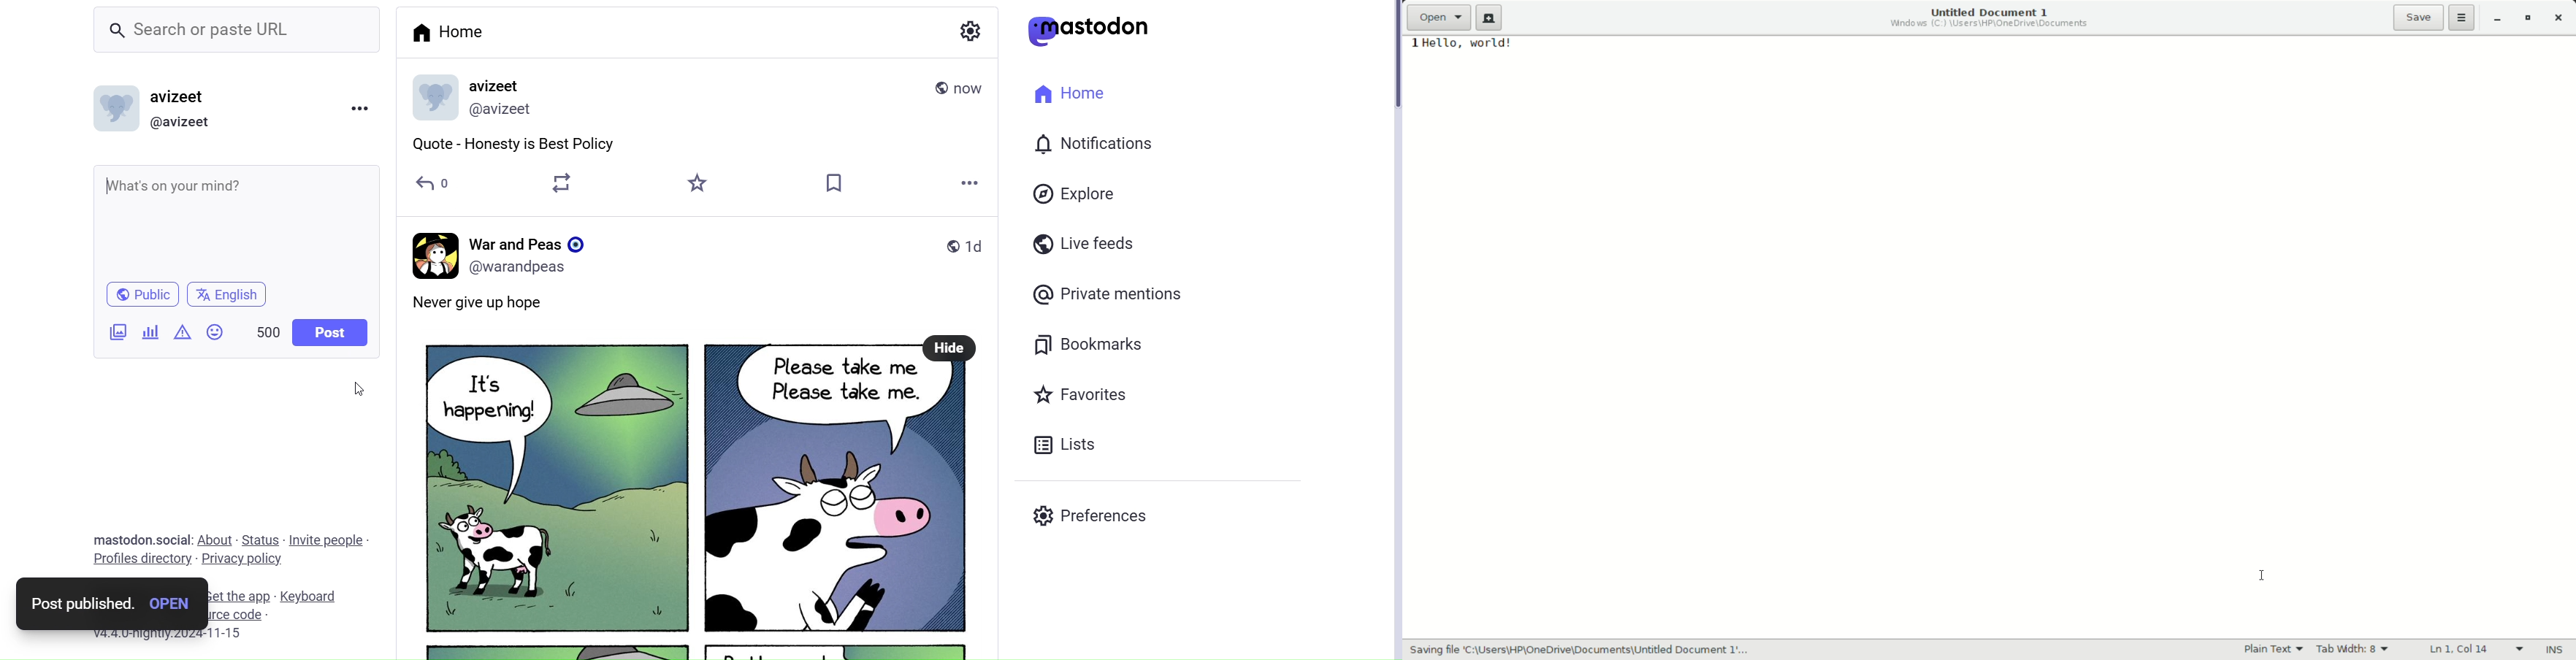  Describe the element at coordinates (2354, 650) in the screenshot. I see `tab width` at that location.